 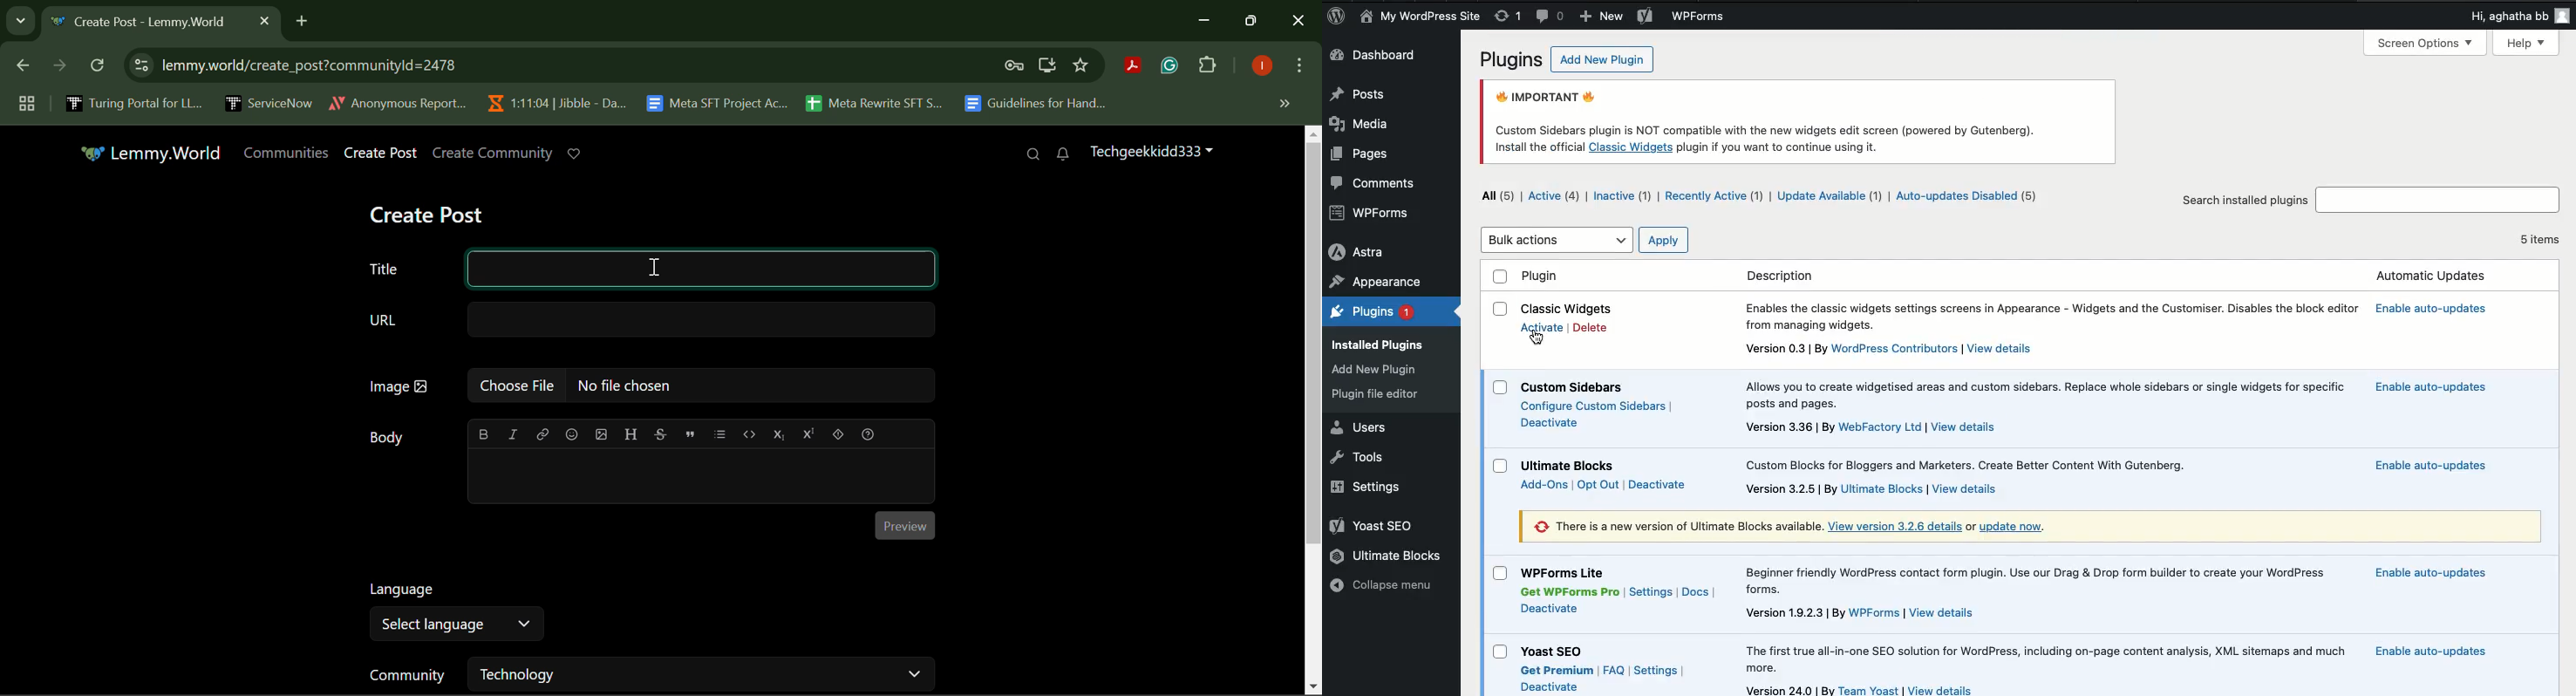 What do you see at coordinates (880, 101) in the screenshot?
I see `Meta Rewrite SFT` at bounding box center [880, 101].